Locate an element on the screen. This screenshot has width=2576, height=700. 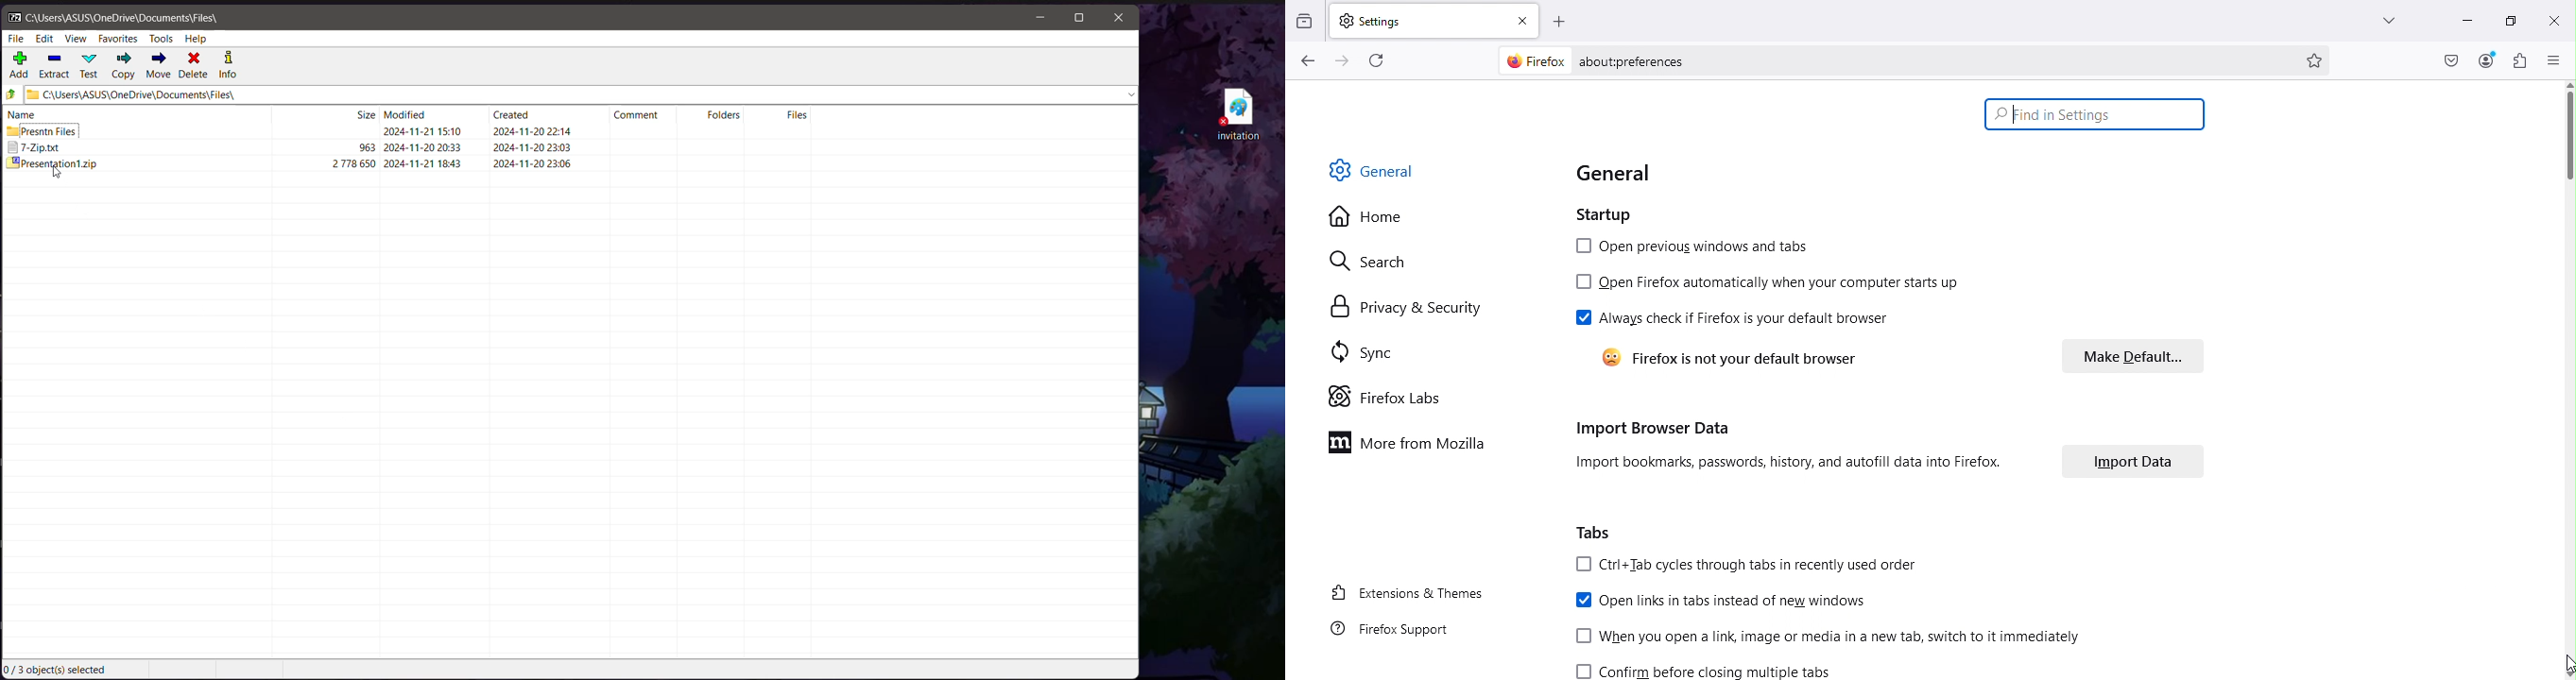
Scroll bar is located at coordinates (2568, 379).